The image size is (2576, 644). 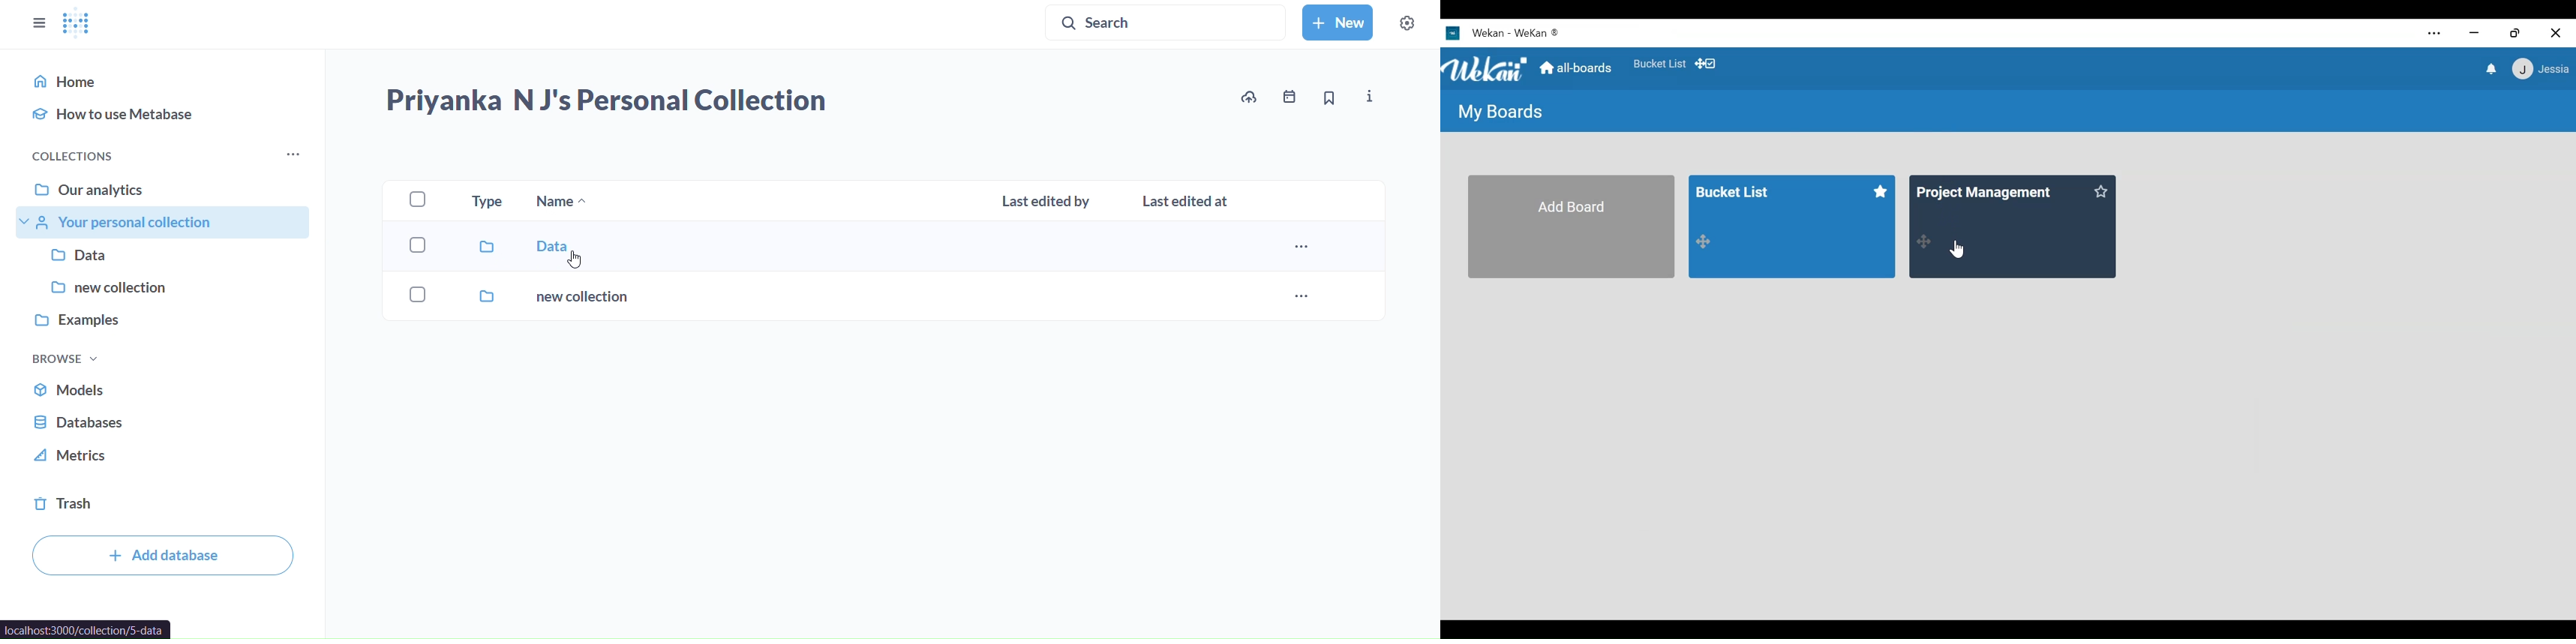 I want to click on Add Board, so click(x=1569, y=227).